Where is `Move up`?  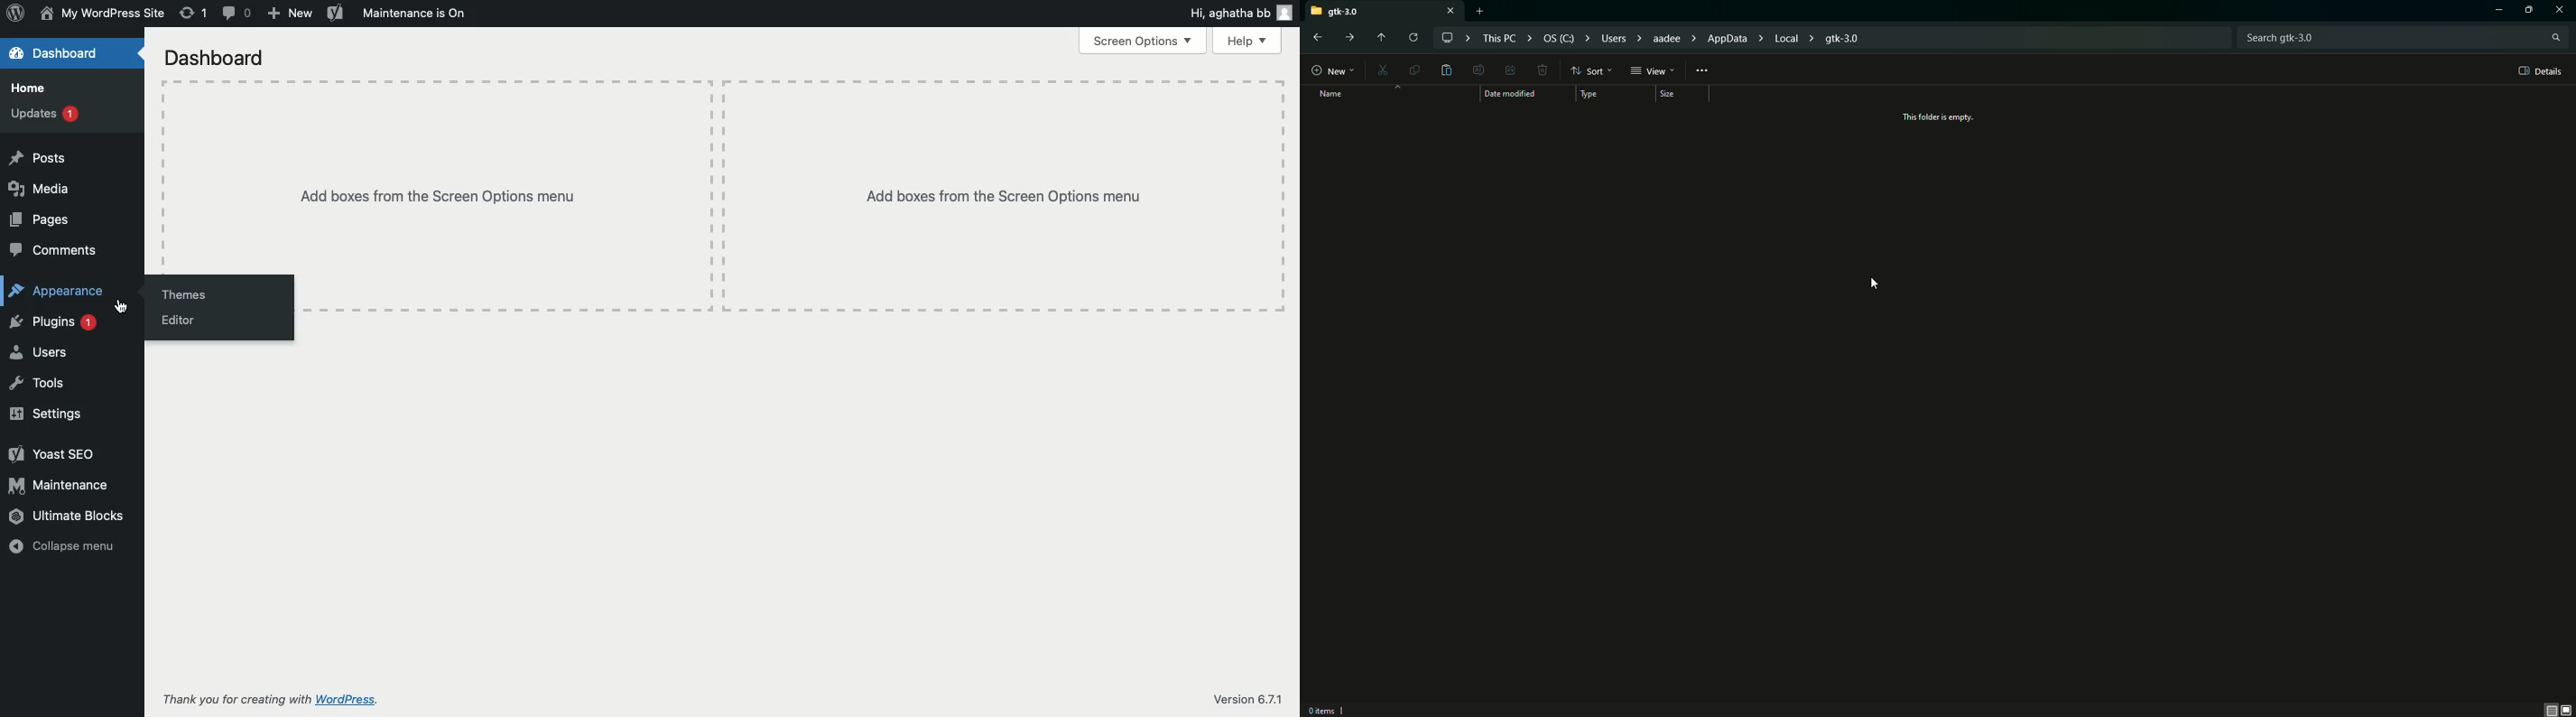 Move up is located at coordinates (1380, 39).